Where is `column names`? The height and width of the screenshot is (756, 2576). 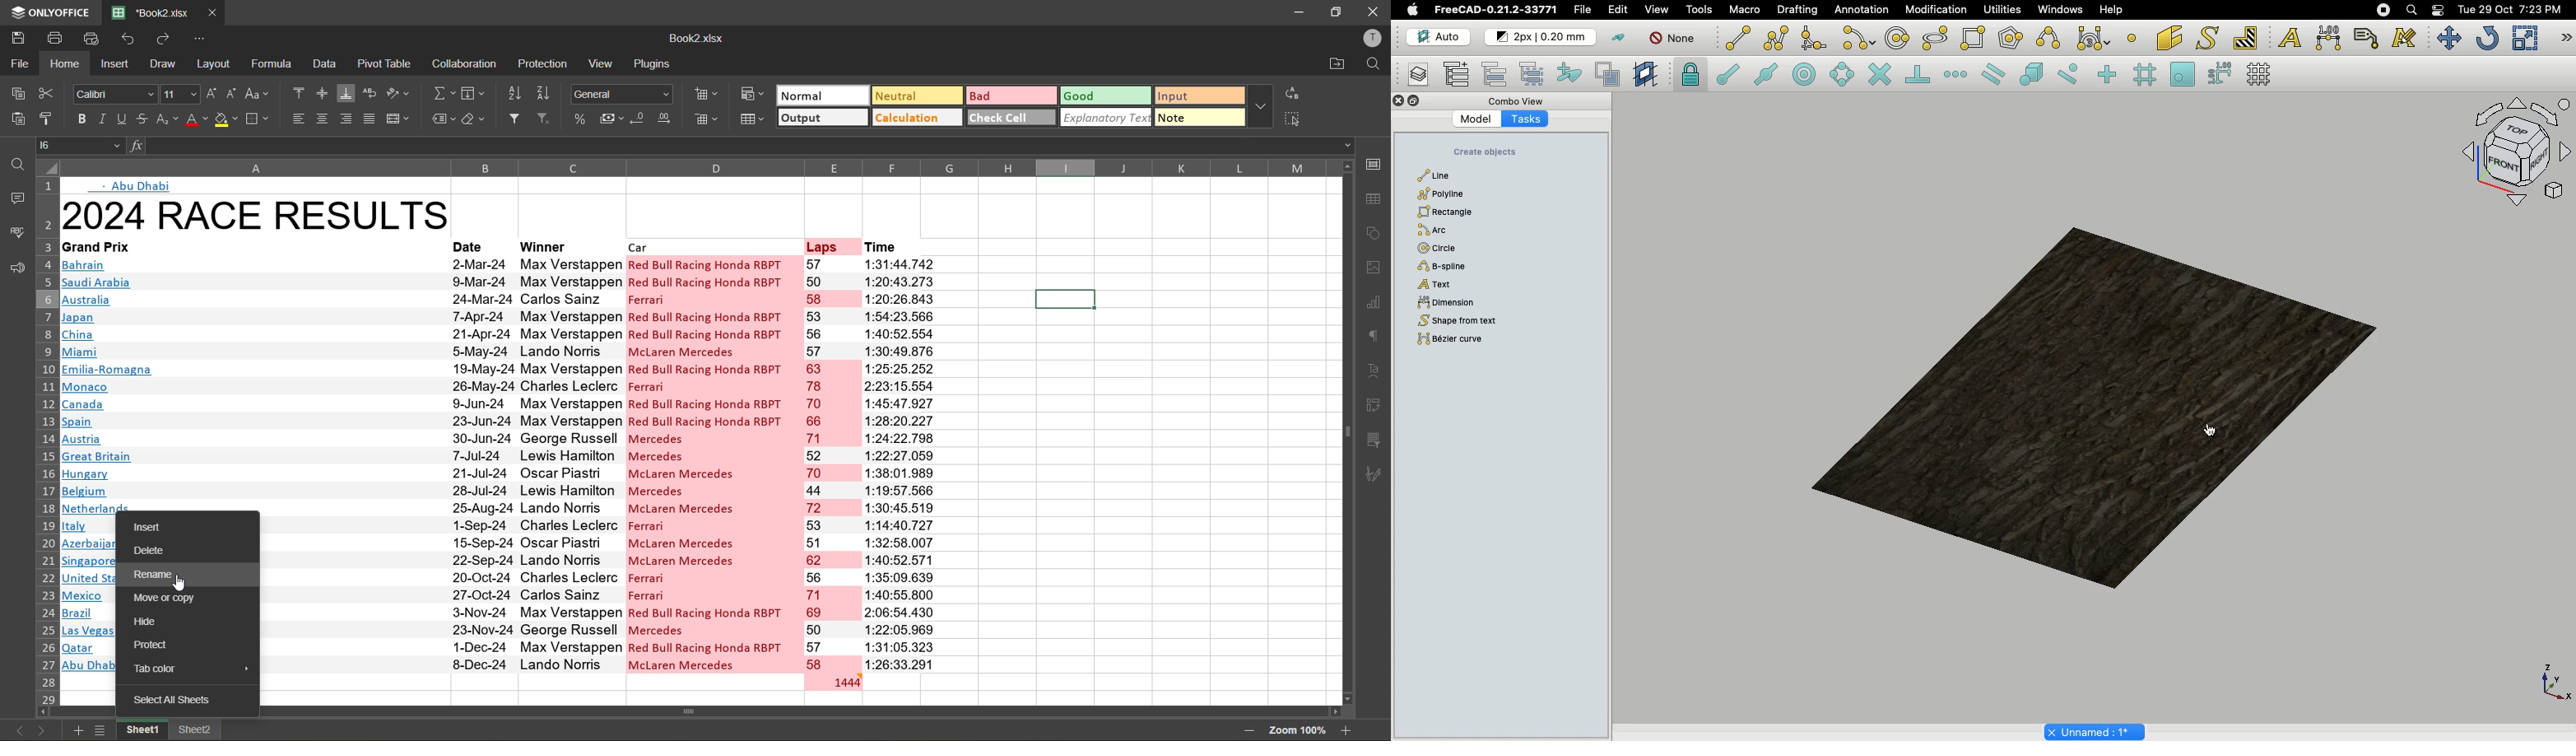
column names is located at coordinates (696, 165).